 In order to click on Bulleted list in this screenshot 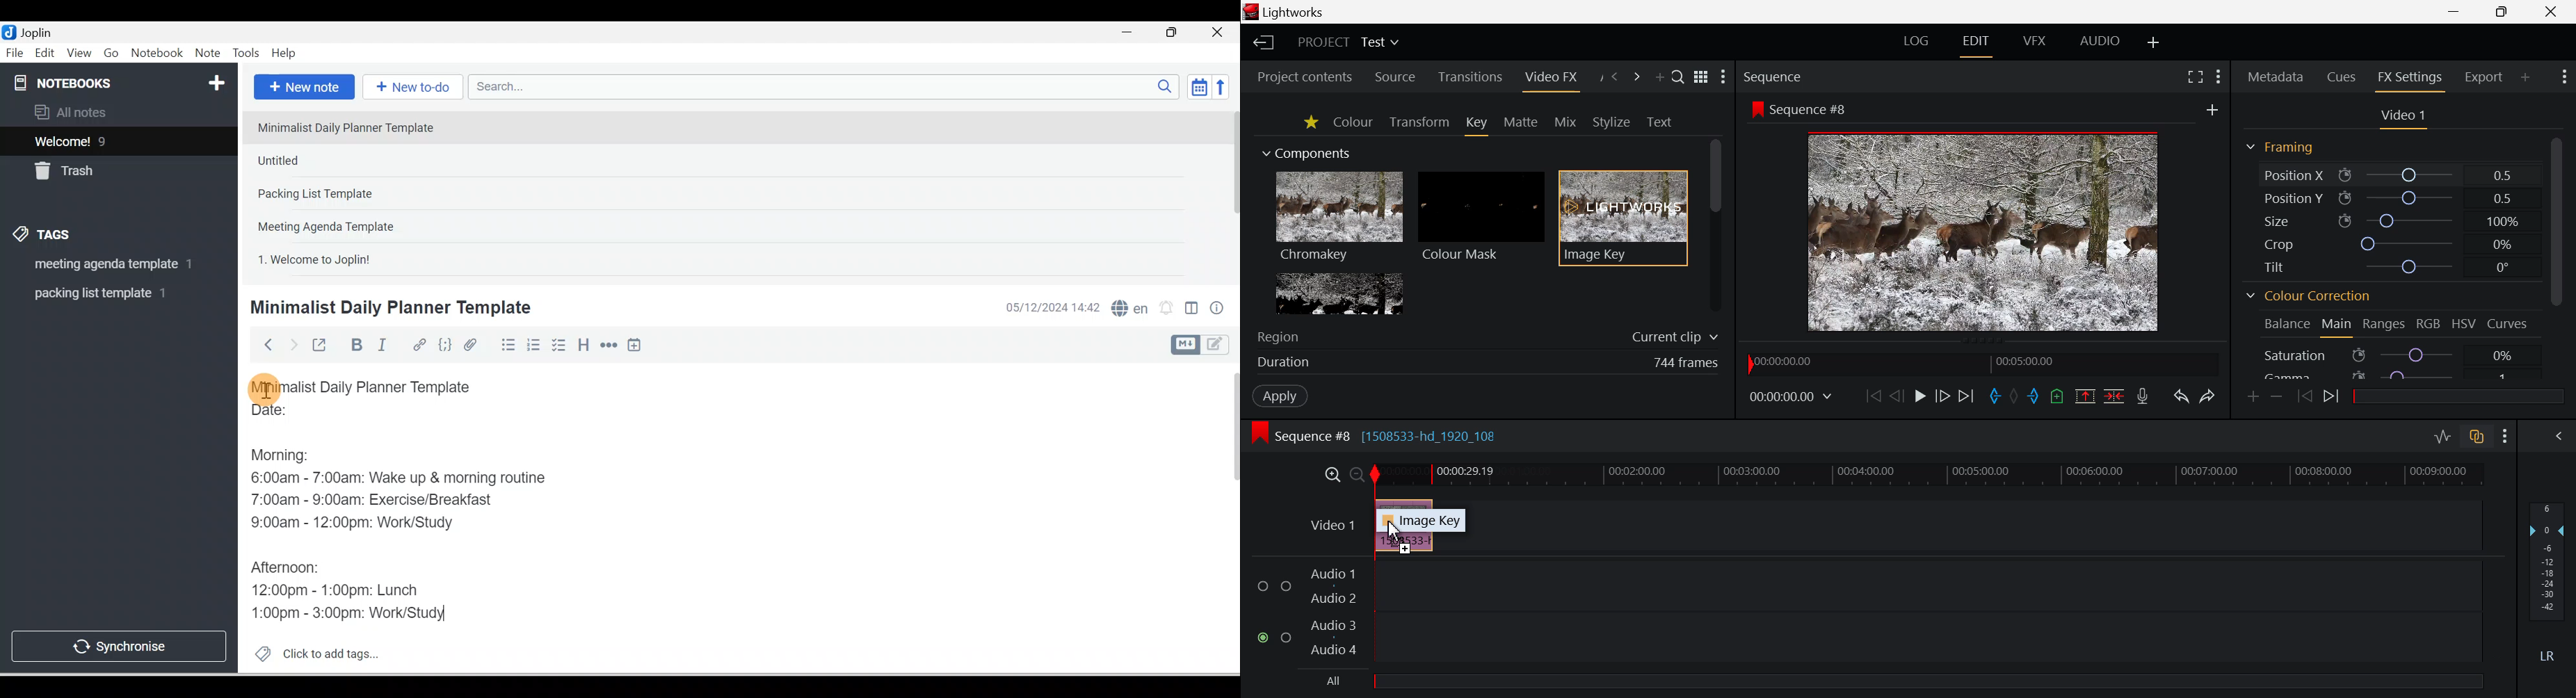, I will do `click(506, 344)`.